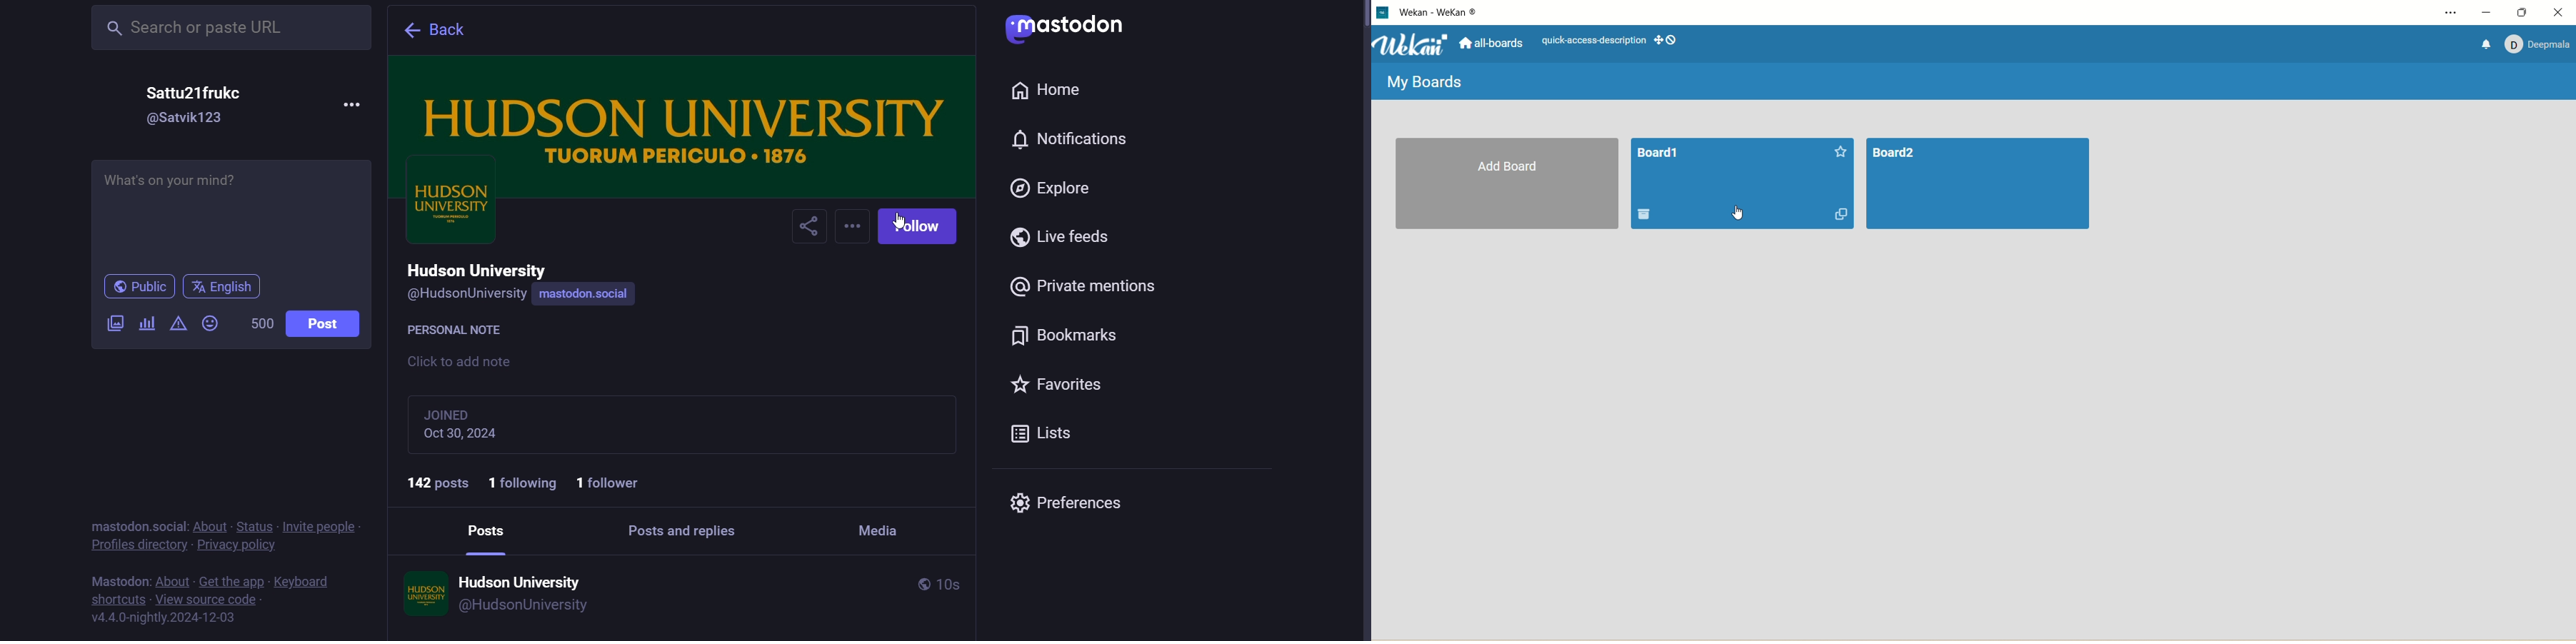  Describe the element at coordinates (119, 527) in the screenshot. I see `mastodon` at that location.